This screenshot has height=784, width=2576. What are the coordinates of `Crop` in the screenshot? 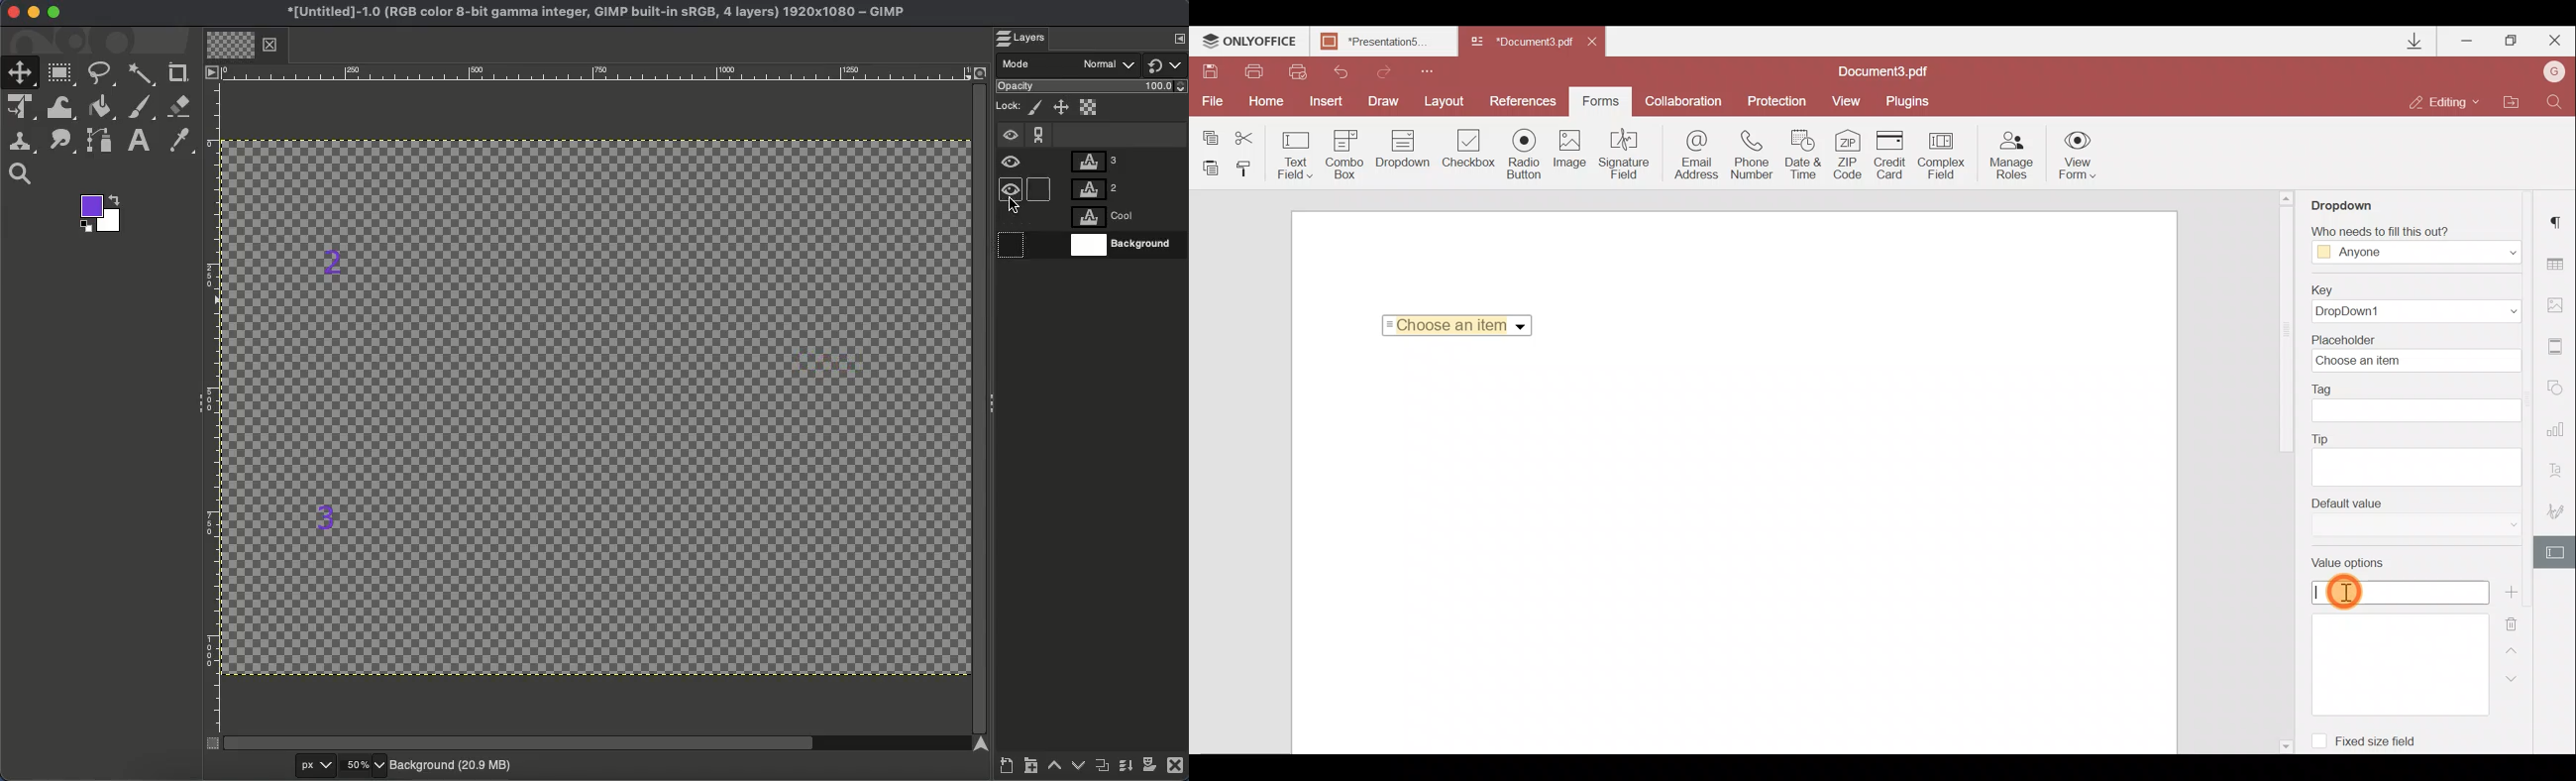 It's located at (179, 71).